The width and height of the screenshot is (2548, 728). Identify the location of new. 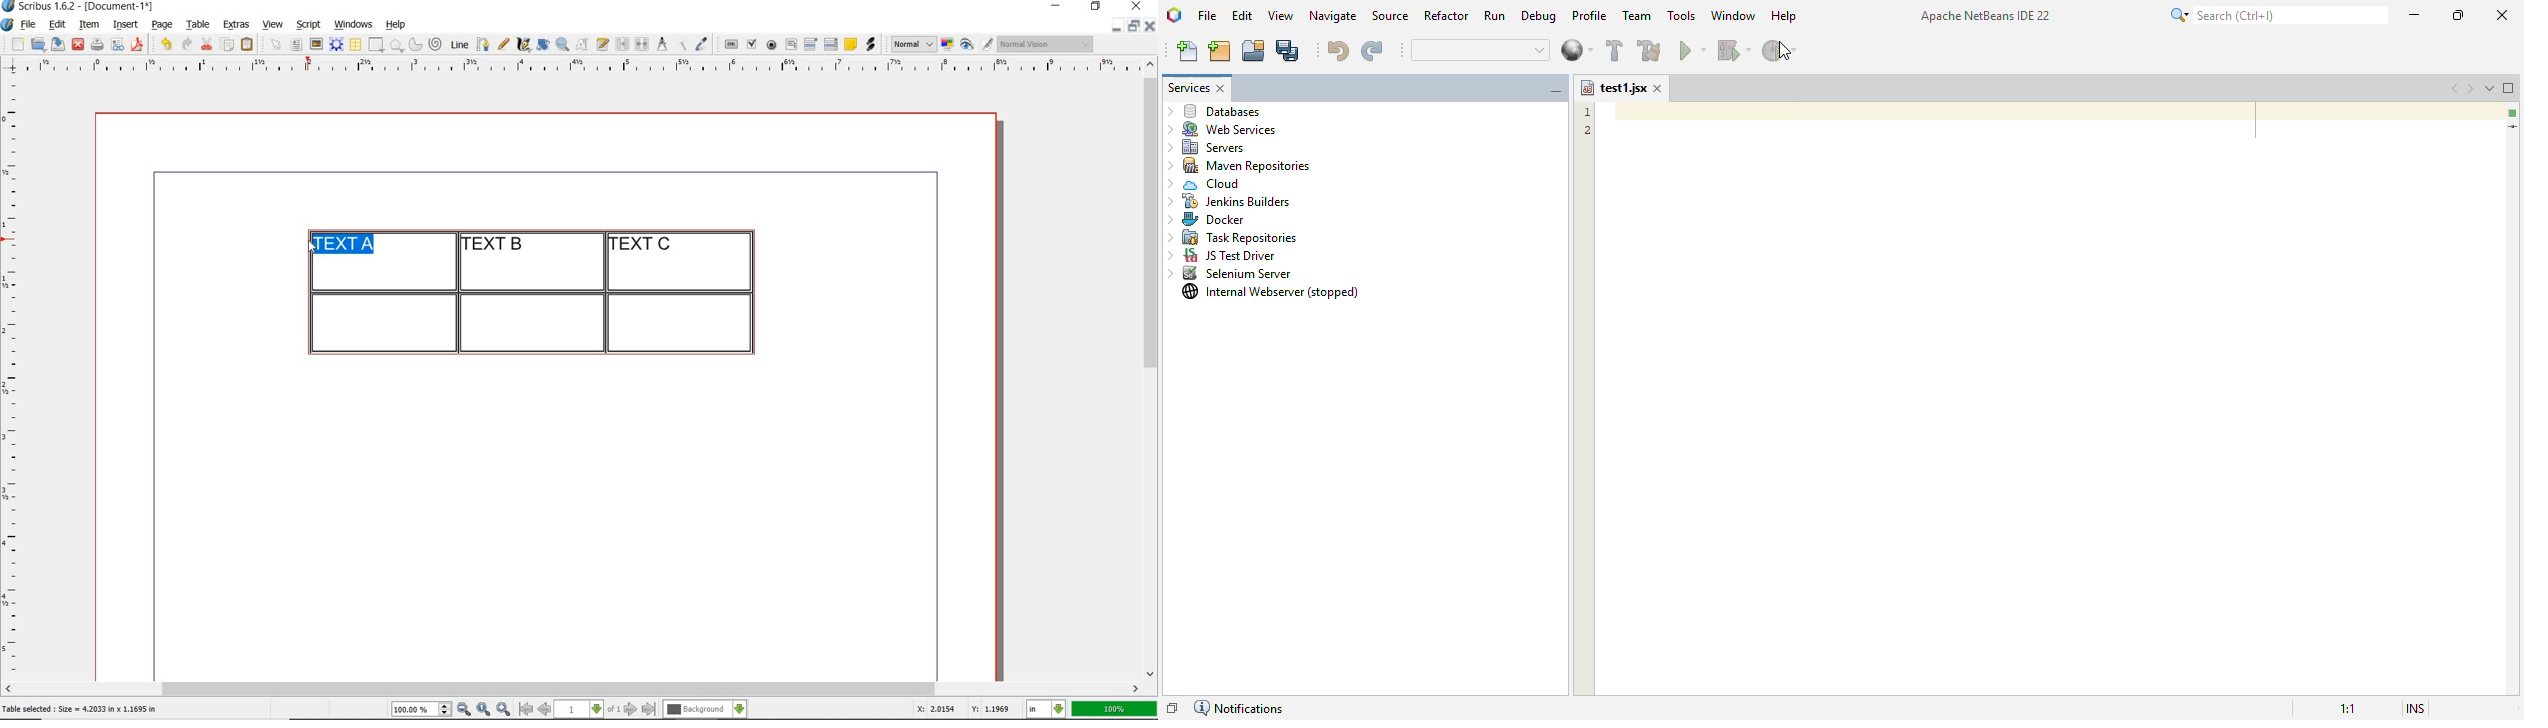
(16, 44).